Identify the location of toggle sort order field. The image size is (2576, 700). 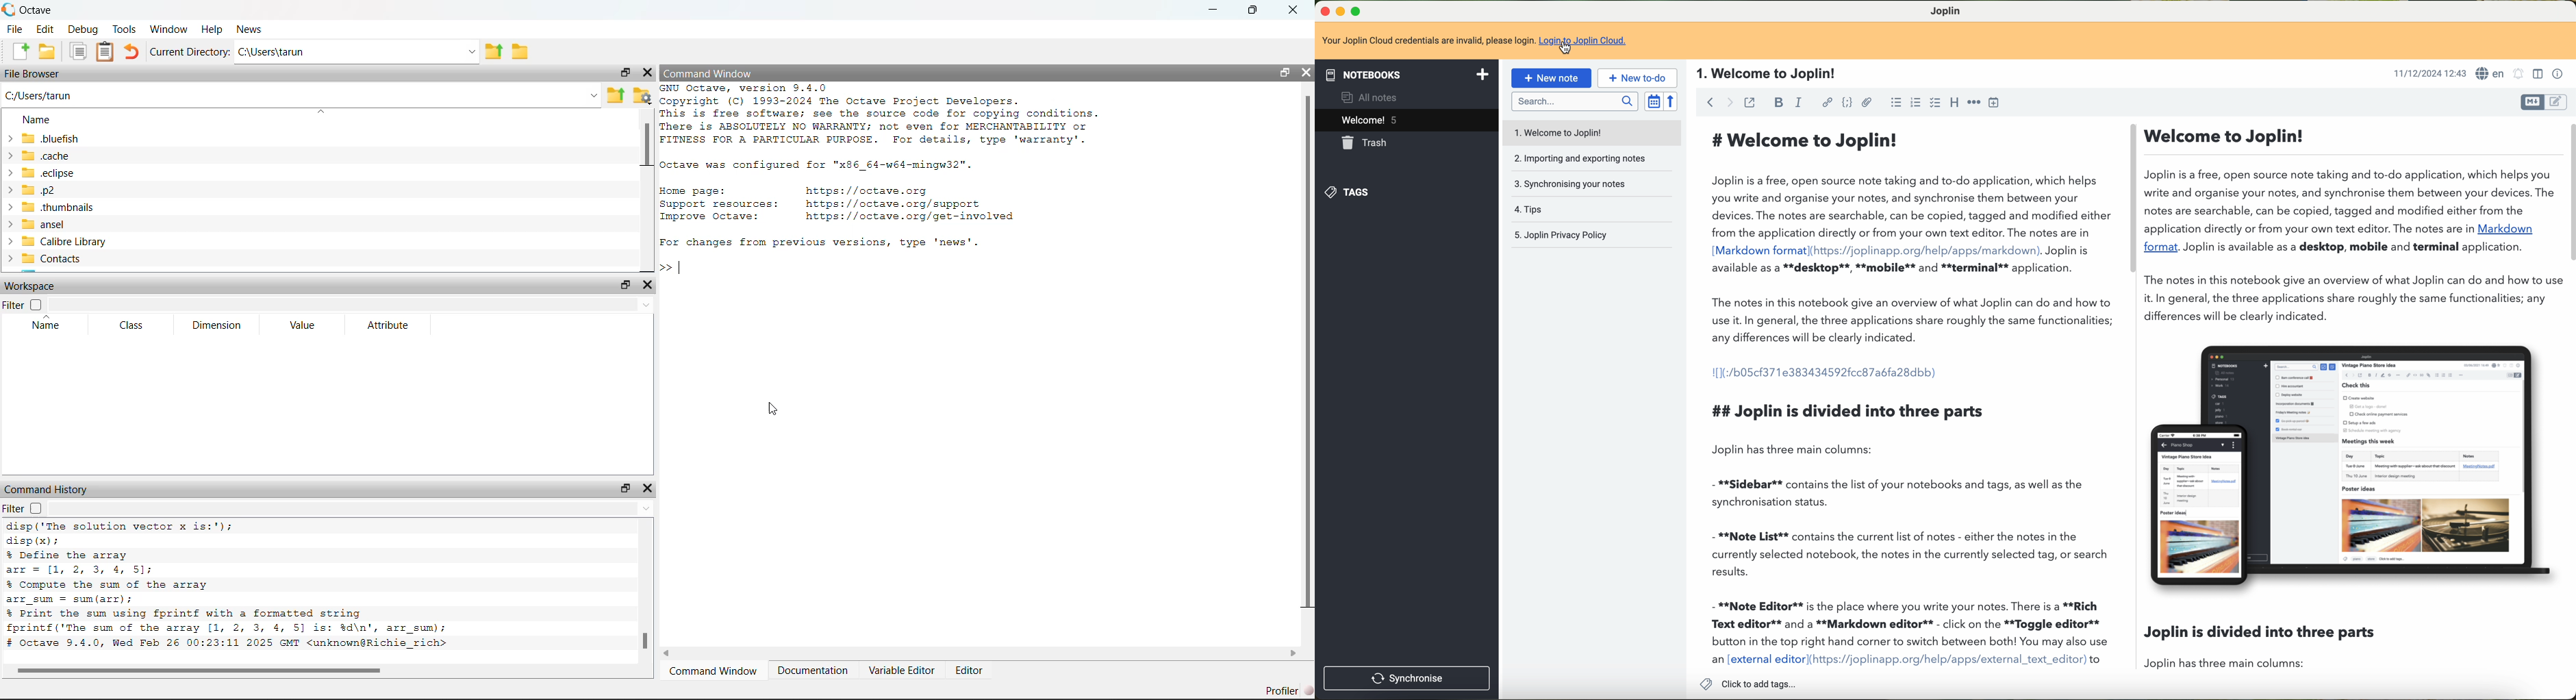
(1653, 102).